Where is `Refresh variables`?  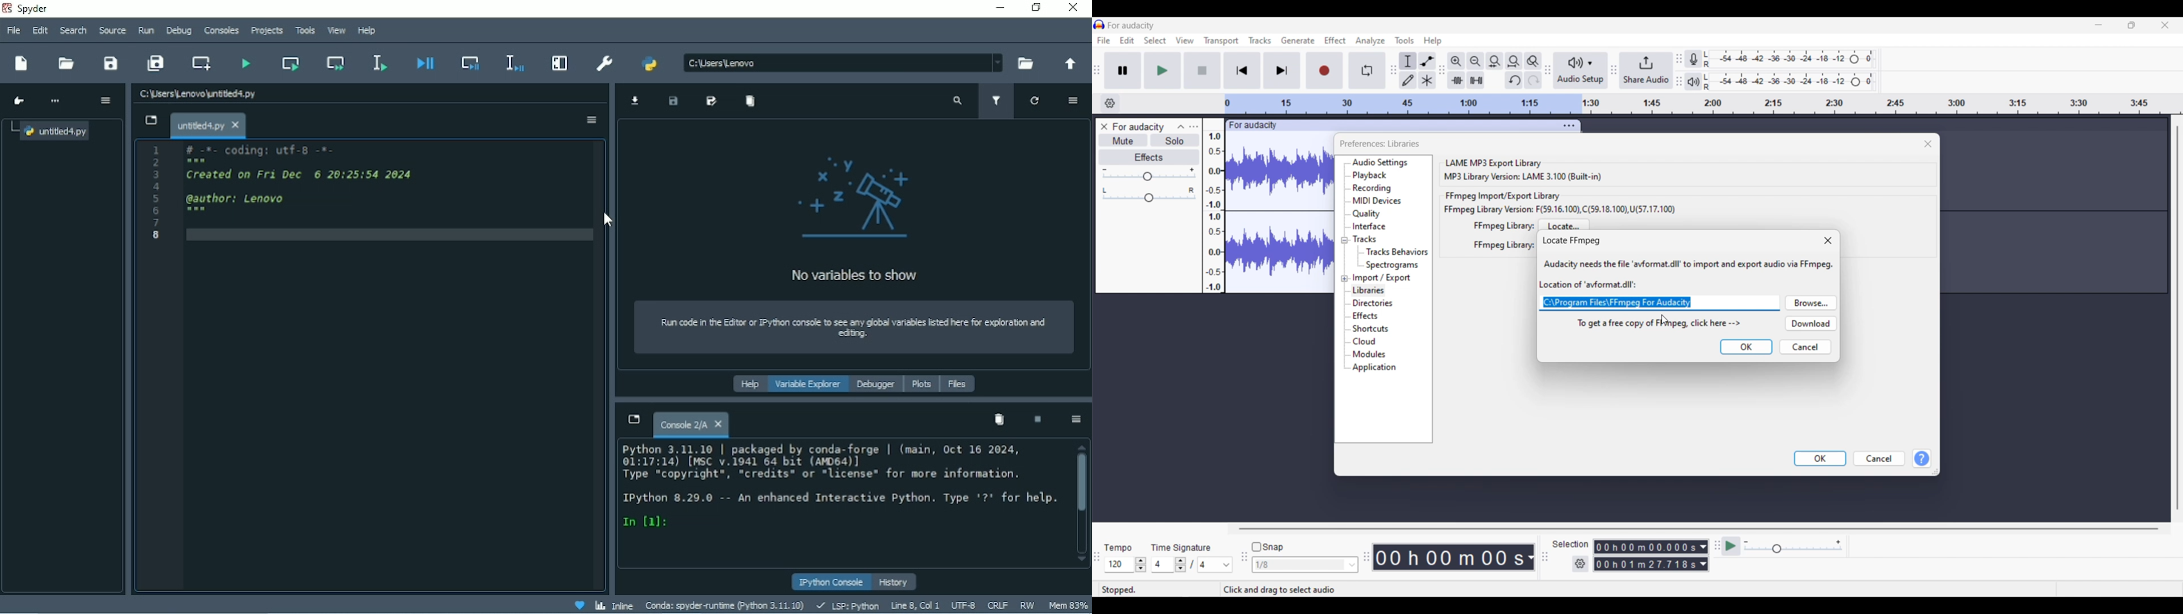 Refresh variables is located at coordinates (1033, 101).